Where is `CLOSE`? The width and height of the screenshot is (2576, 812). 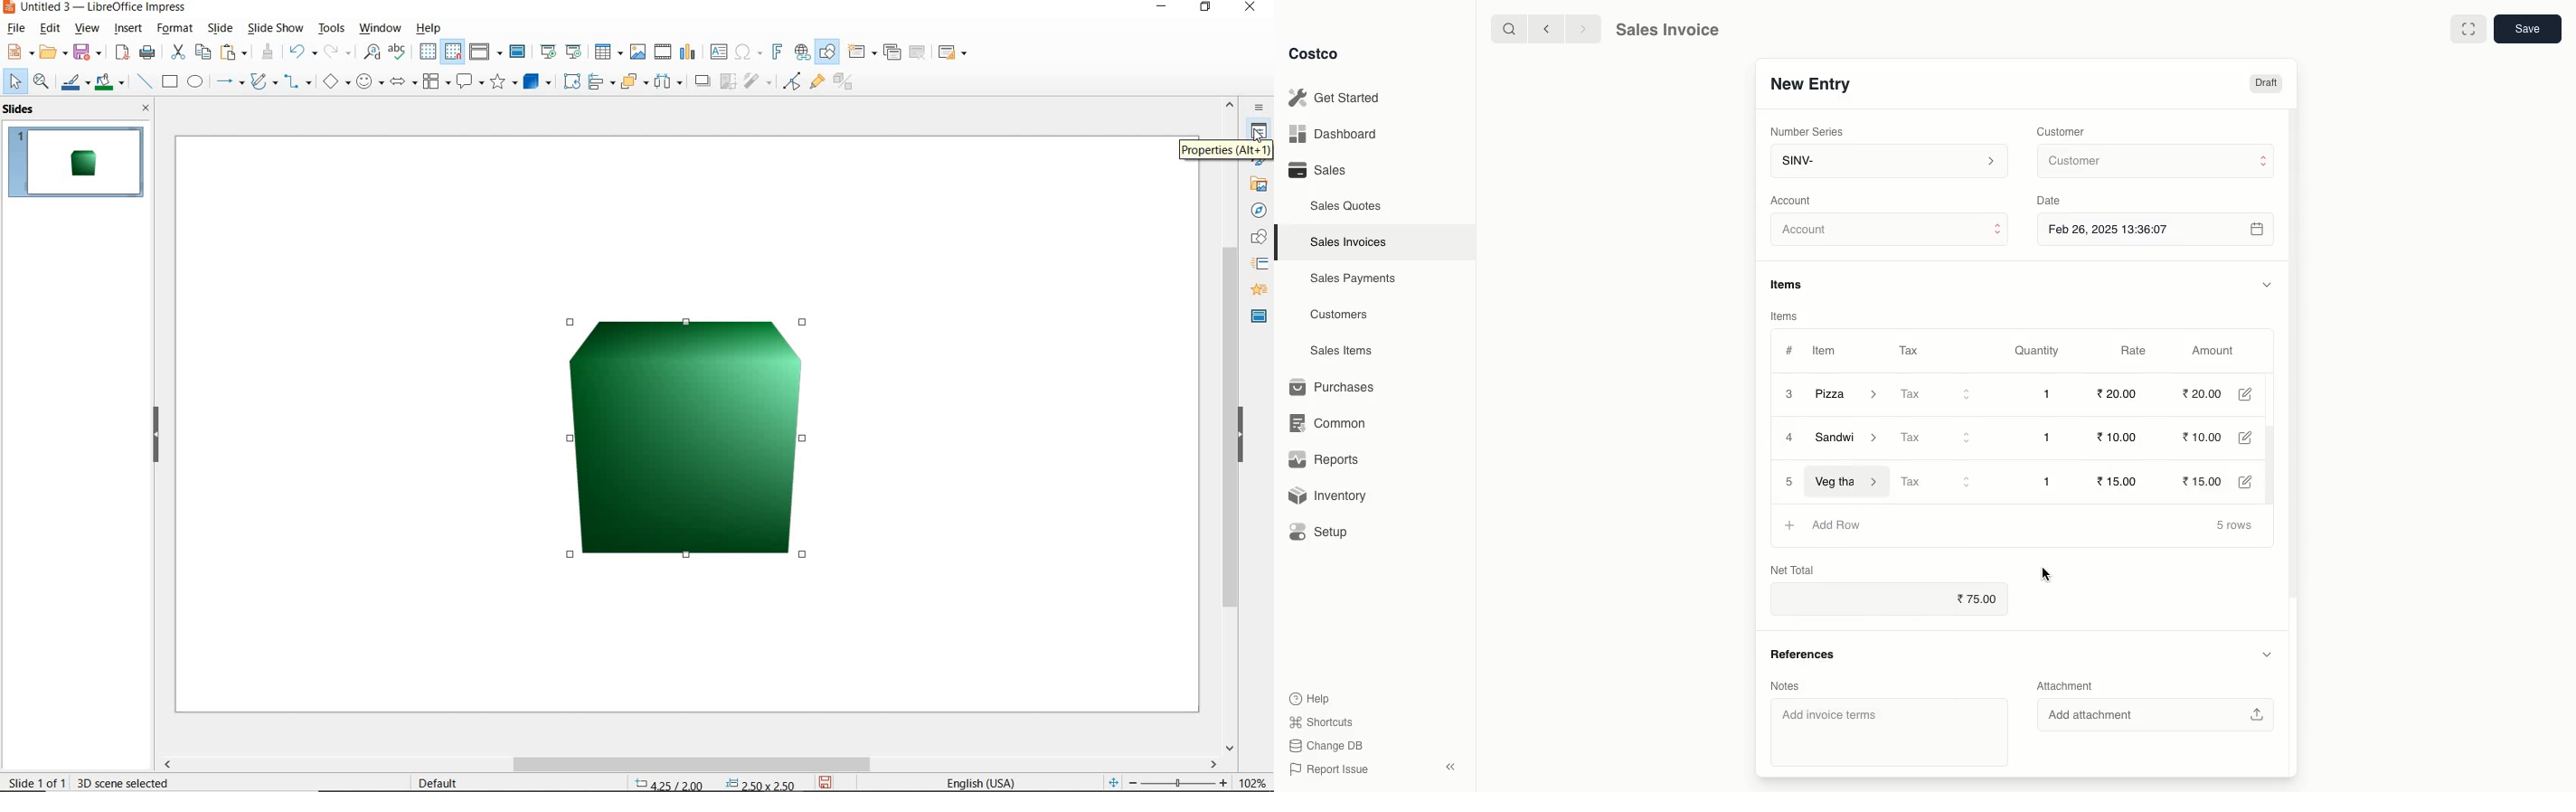 CLOSE is located at coordinates (147, 109).